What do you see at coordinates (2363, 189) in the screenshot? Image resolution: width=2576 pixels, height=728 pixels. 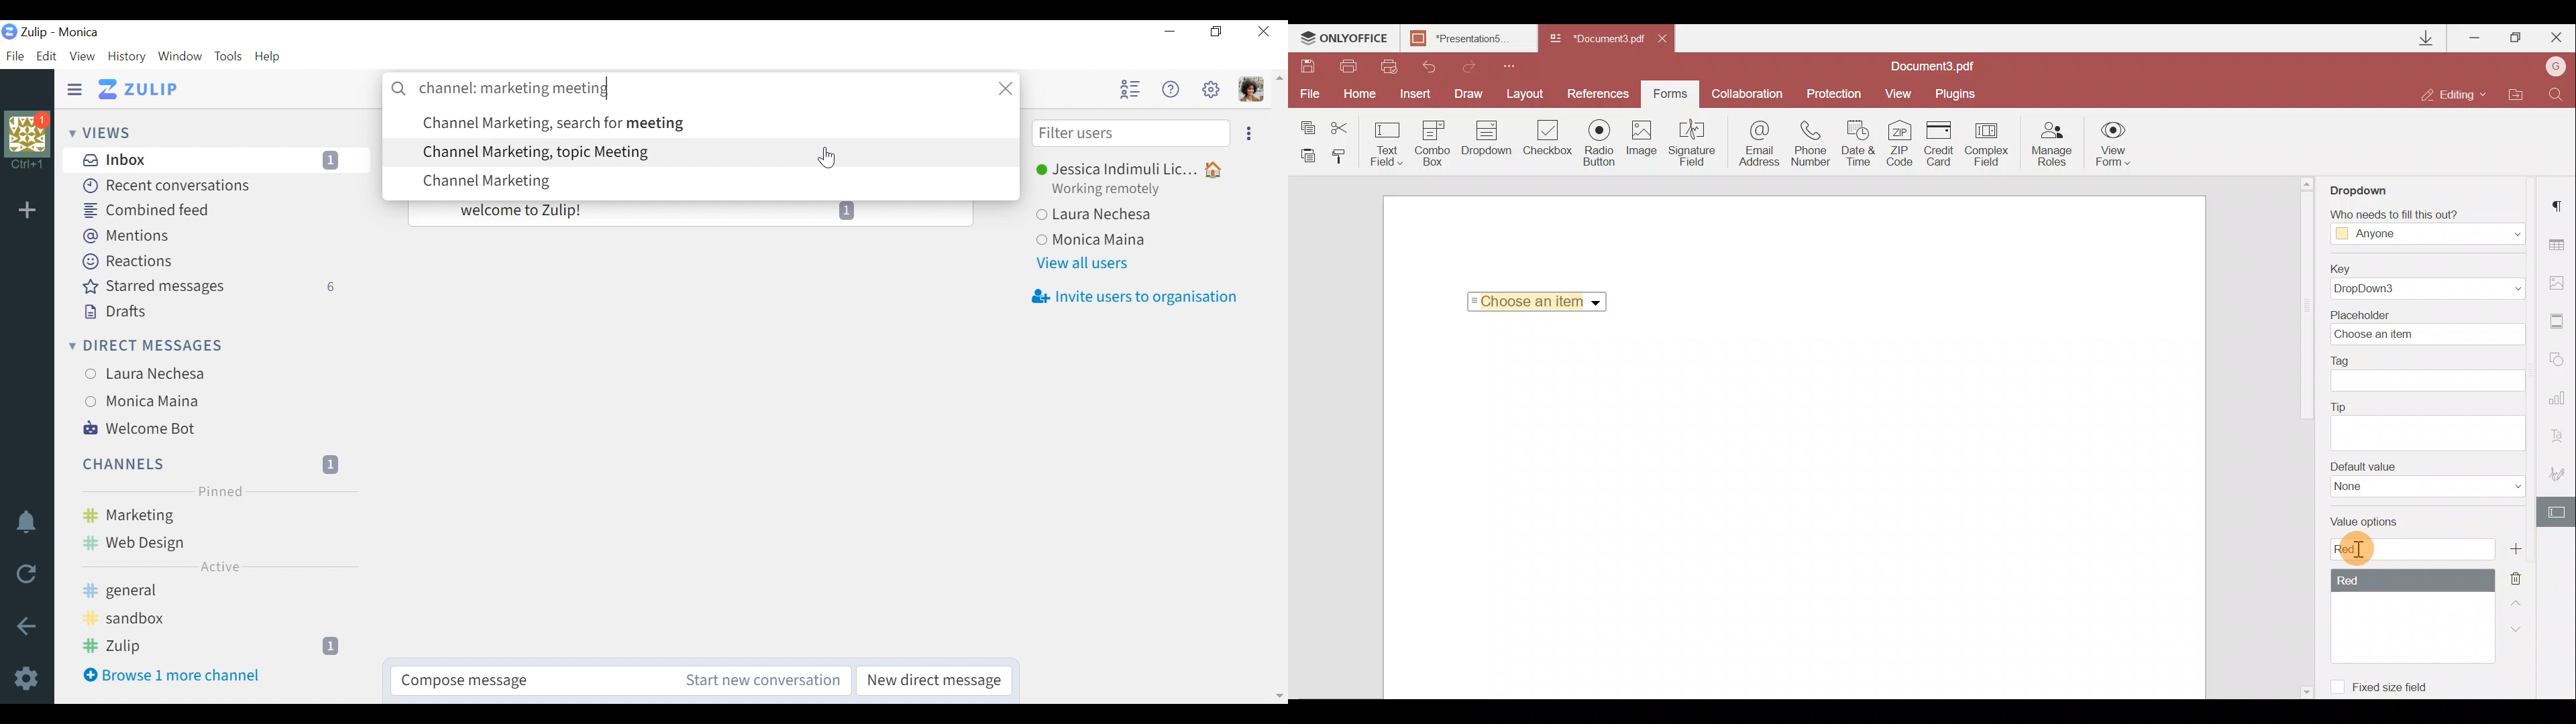 I see `Dropdown` at bounding box center [2363, 189].